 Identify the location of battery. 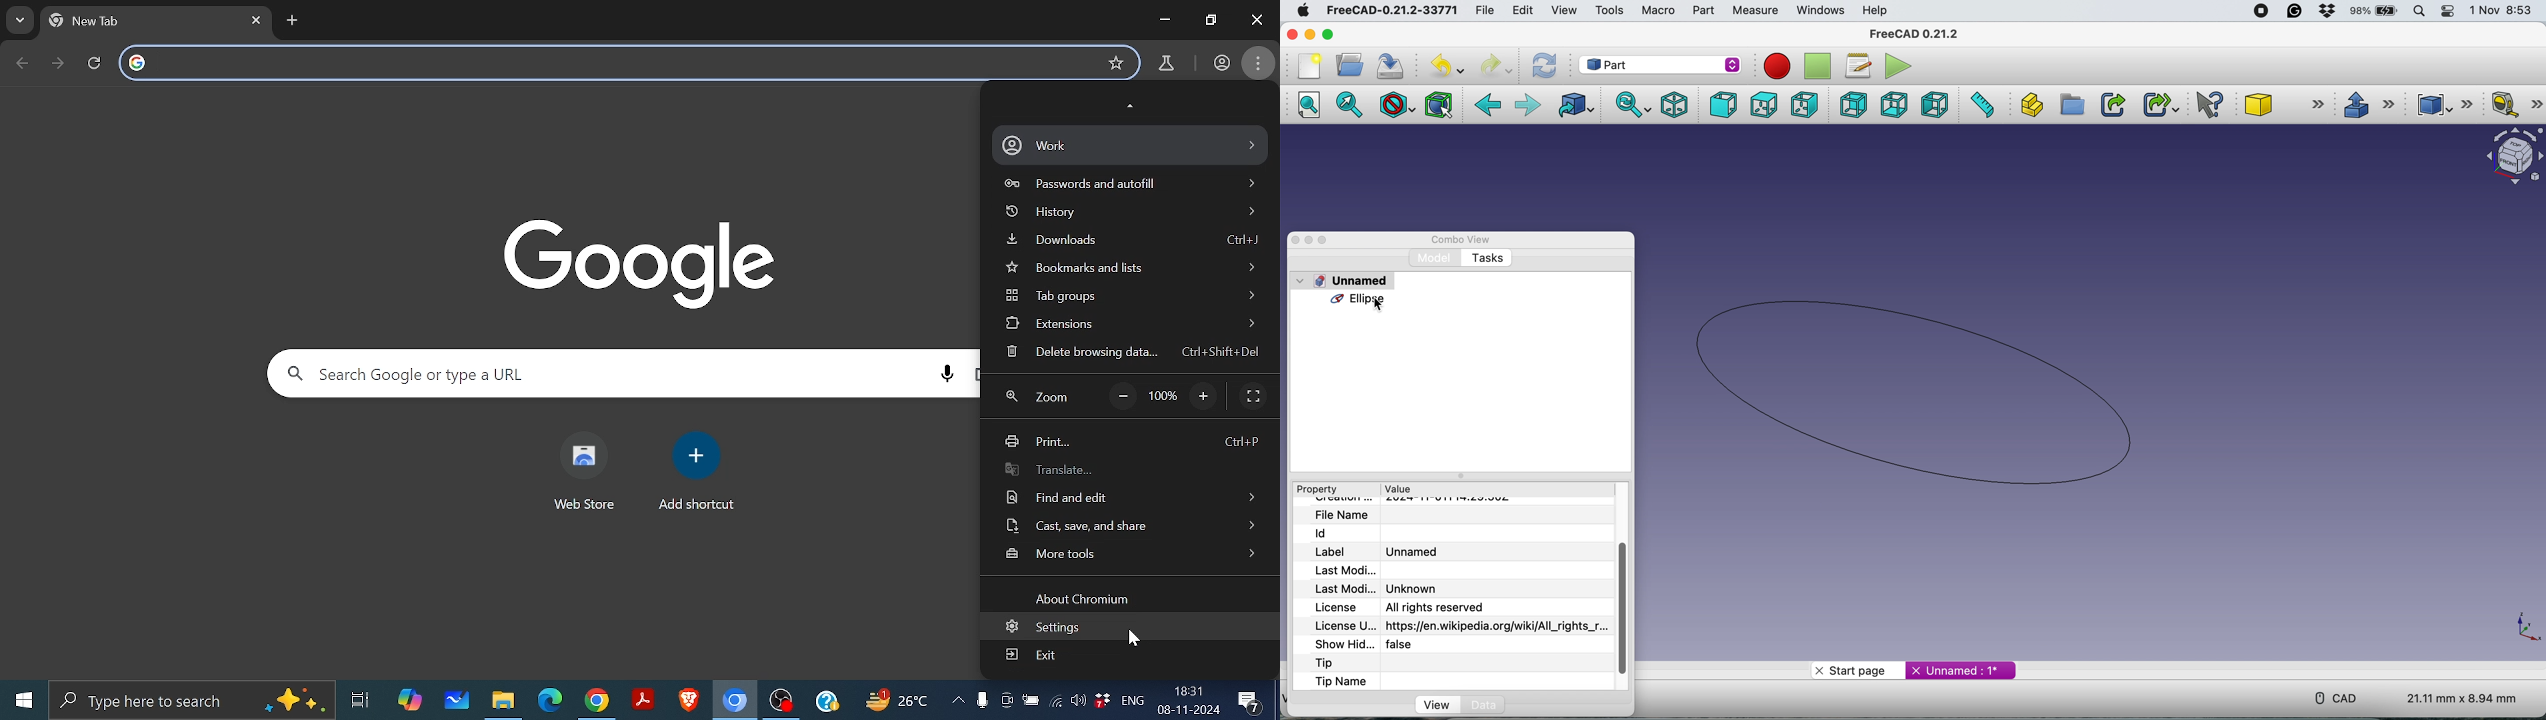
(2374, 12).